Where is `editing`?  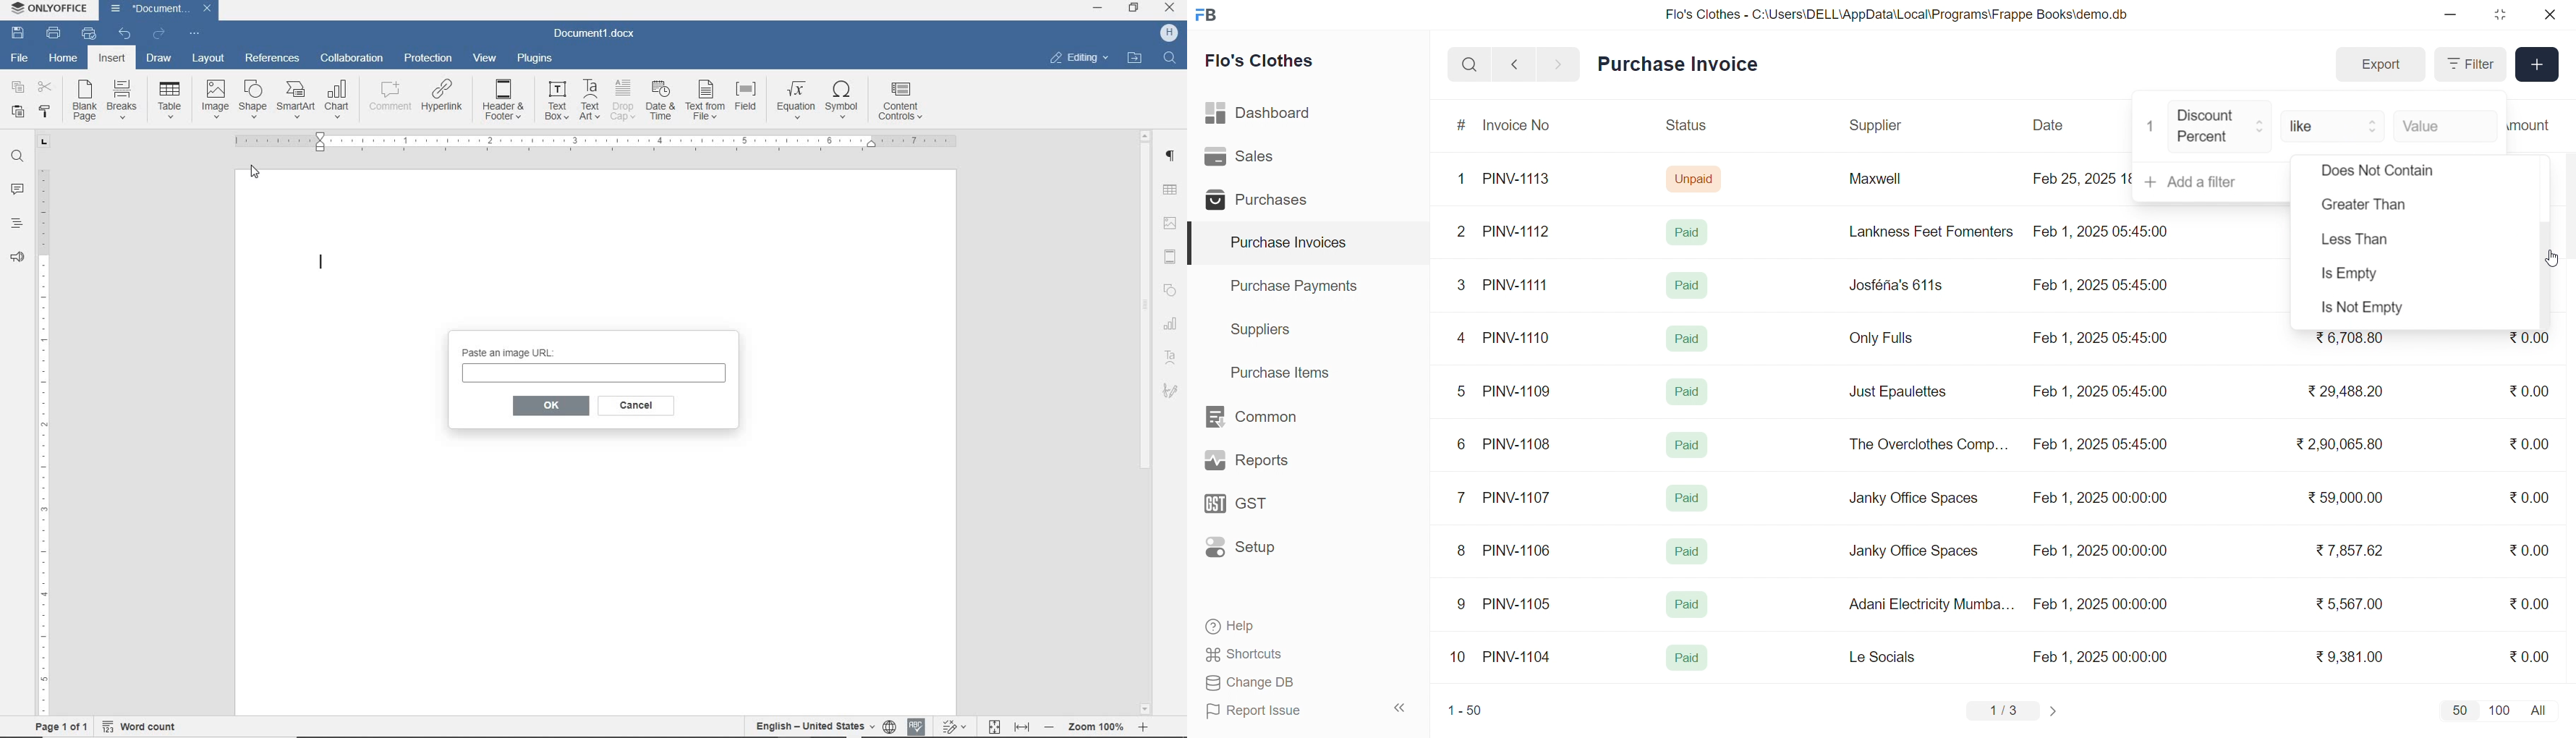 editing is located at coordinates (1081, 57).